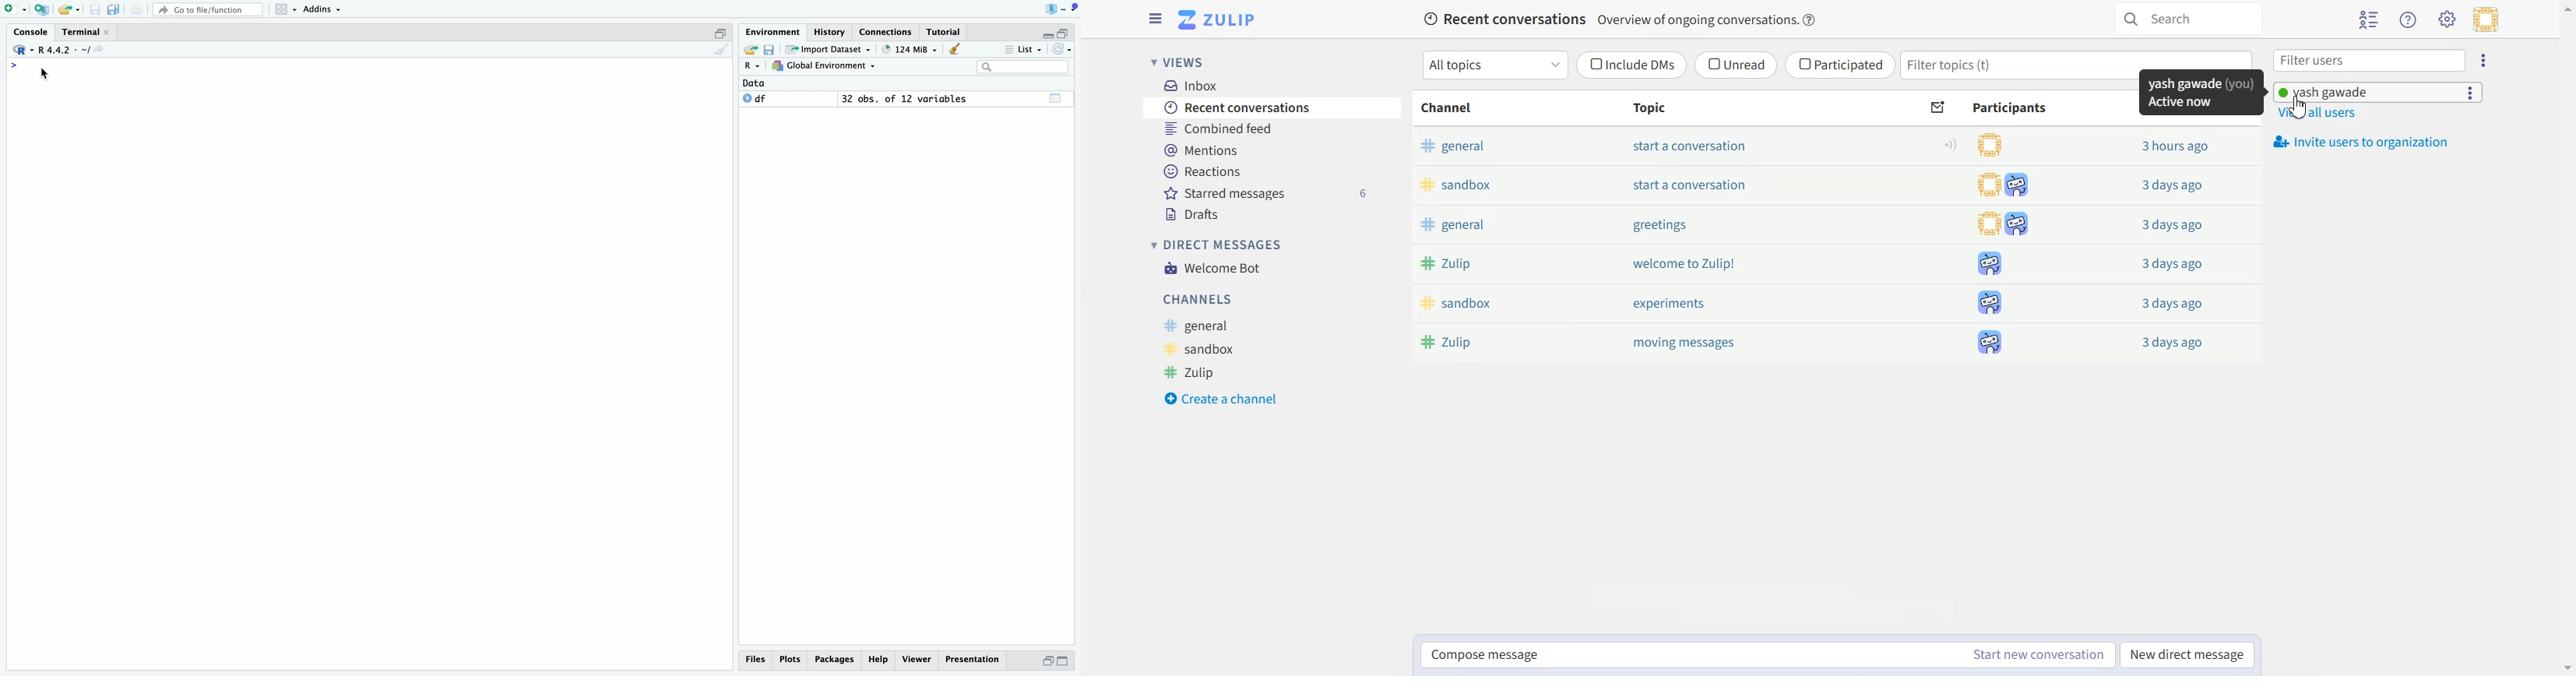 The image size is (2576, 700). What do you see at coordinates (2323, 115) in the screenshot?
I see `View all users` at bounding box center [2323, 115].